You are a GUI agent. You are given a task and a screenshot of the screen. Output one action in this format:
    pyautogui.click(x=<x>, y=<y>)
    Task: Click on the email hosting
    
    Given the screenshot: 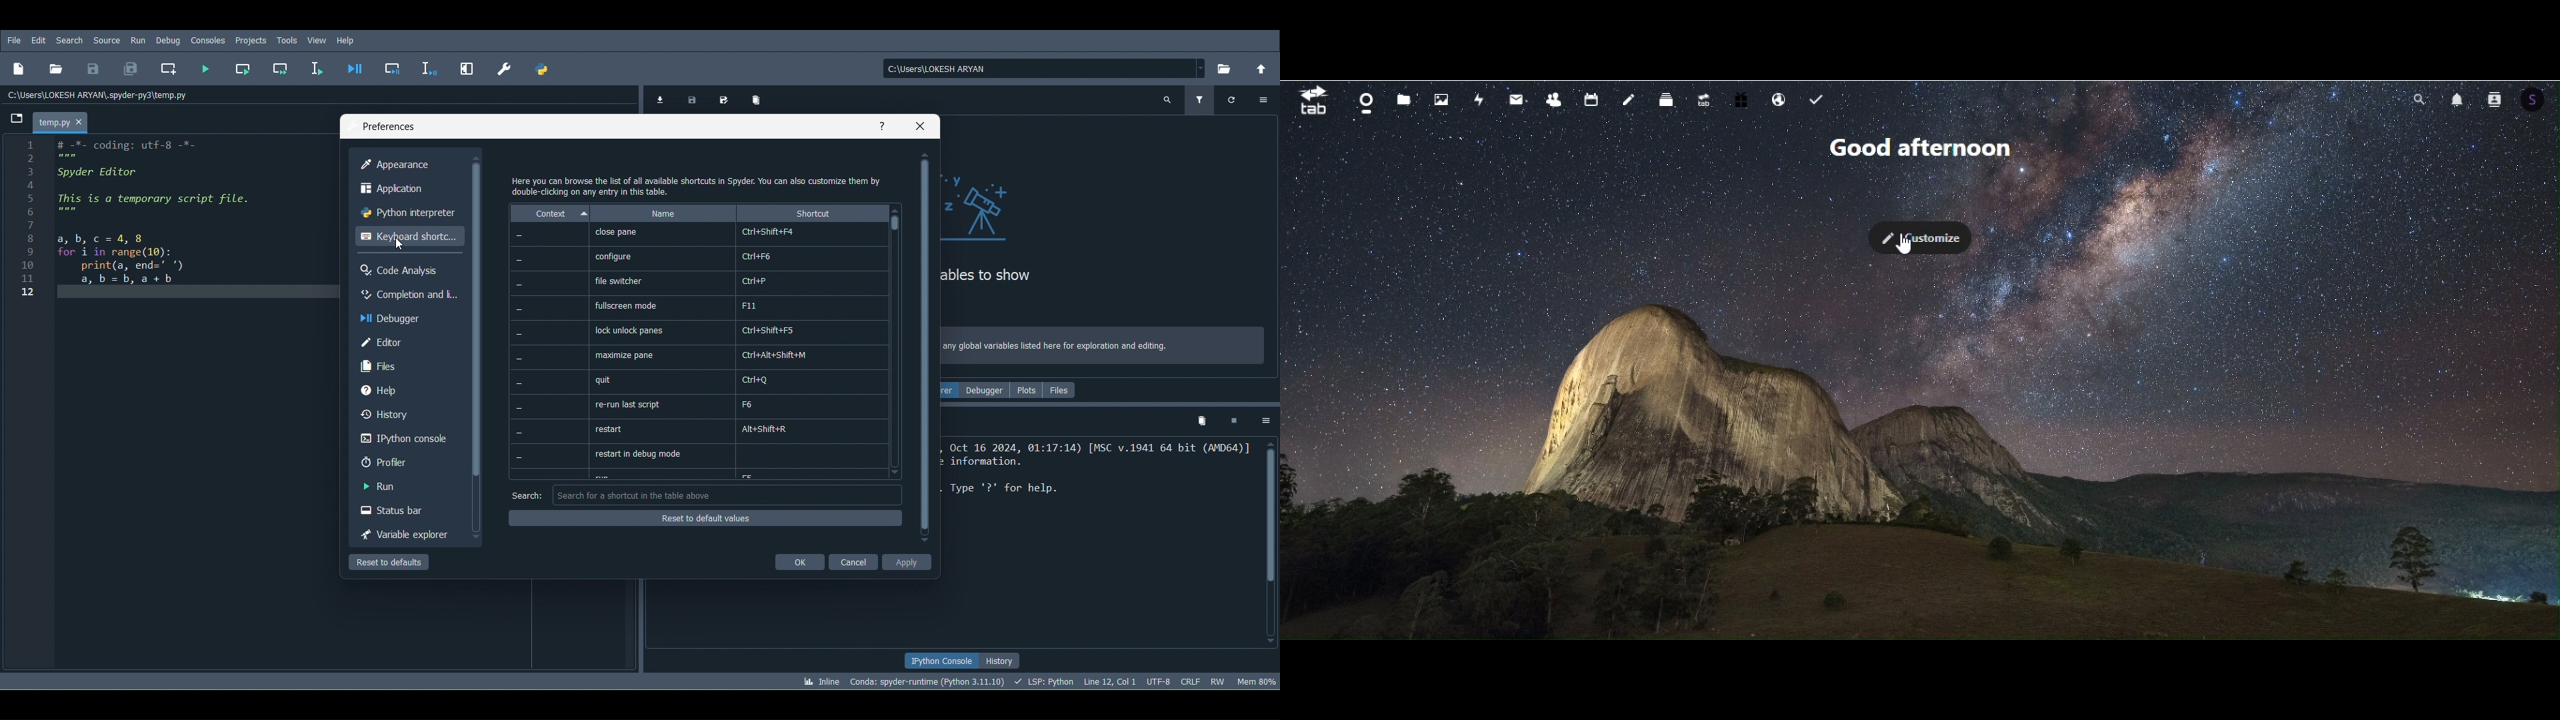 What is the action you would take?
    pyautogui.click(x=1778, y=98)
    